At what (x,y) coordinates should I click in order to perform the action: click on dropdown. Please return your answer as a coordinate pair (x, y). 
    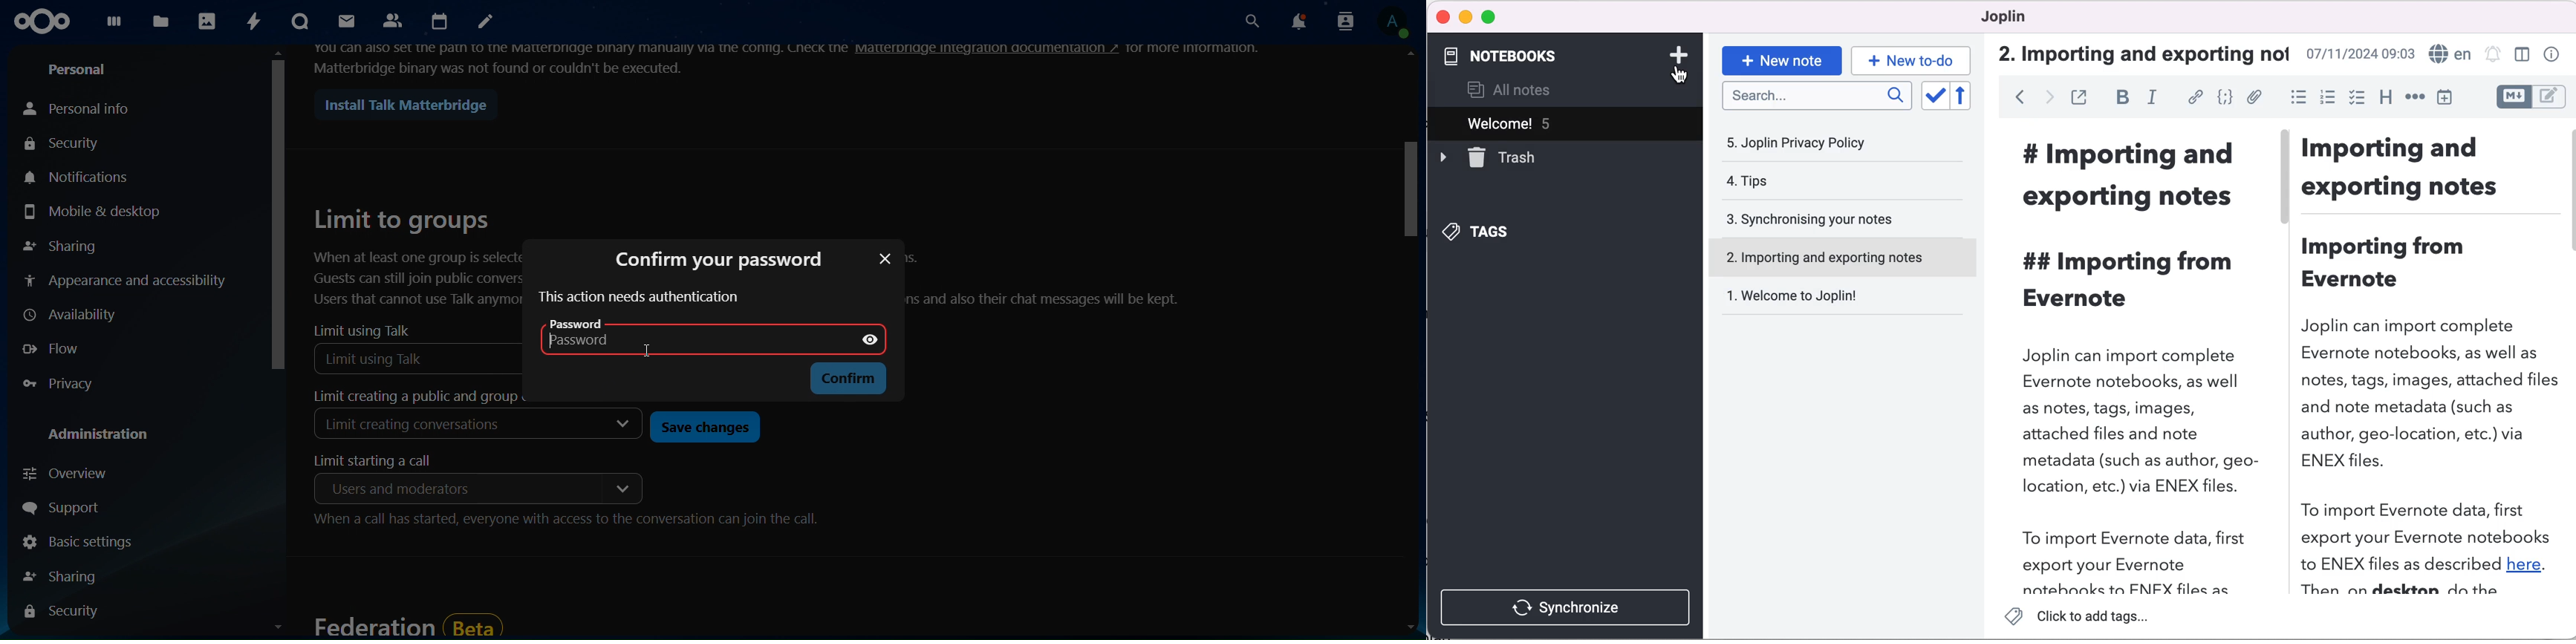
    Looking at the image, I should click on (621, 489).